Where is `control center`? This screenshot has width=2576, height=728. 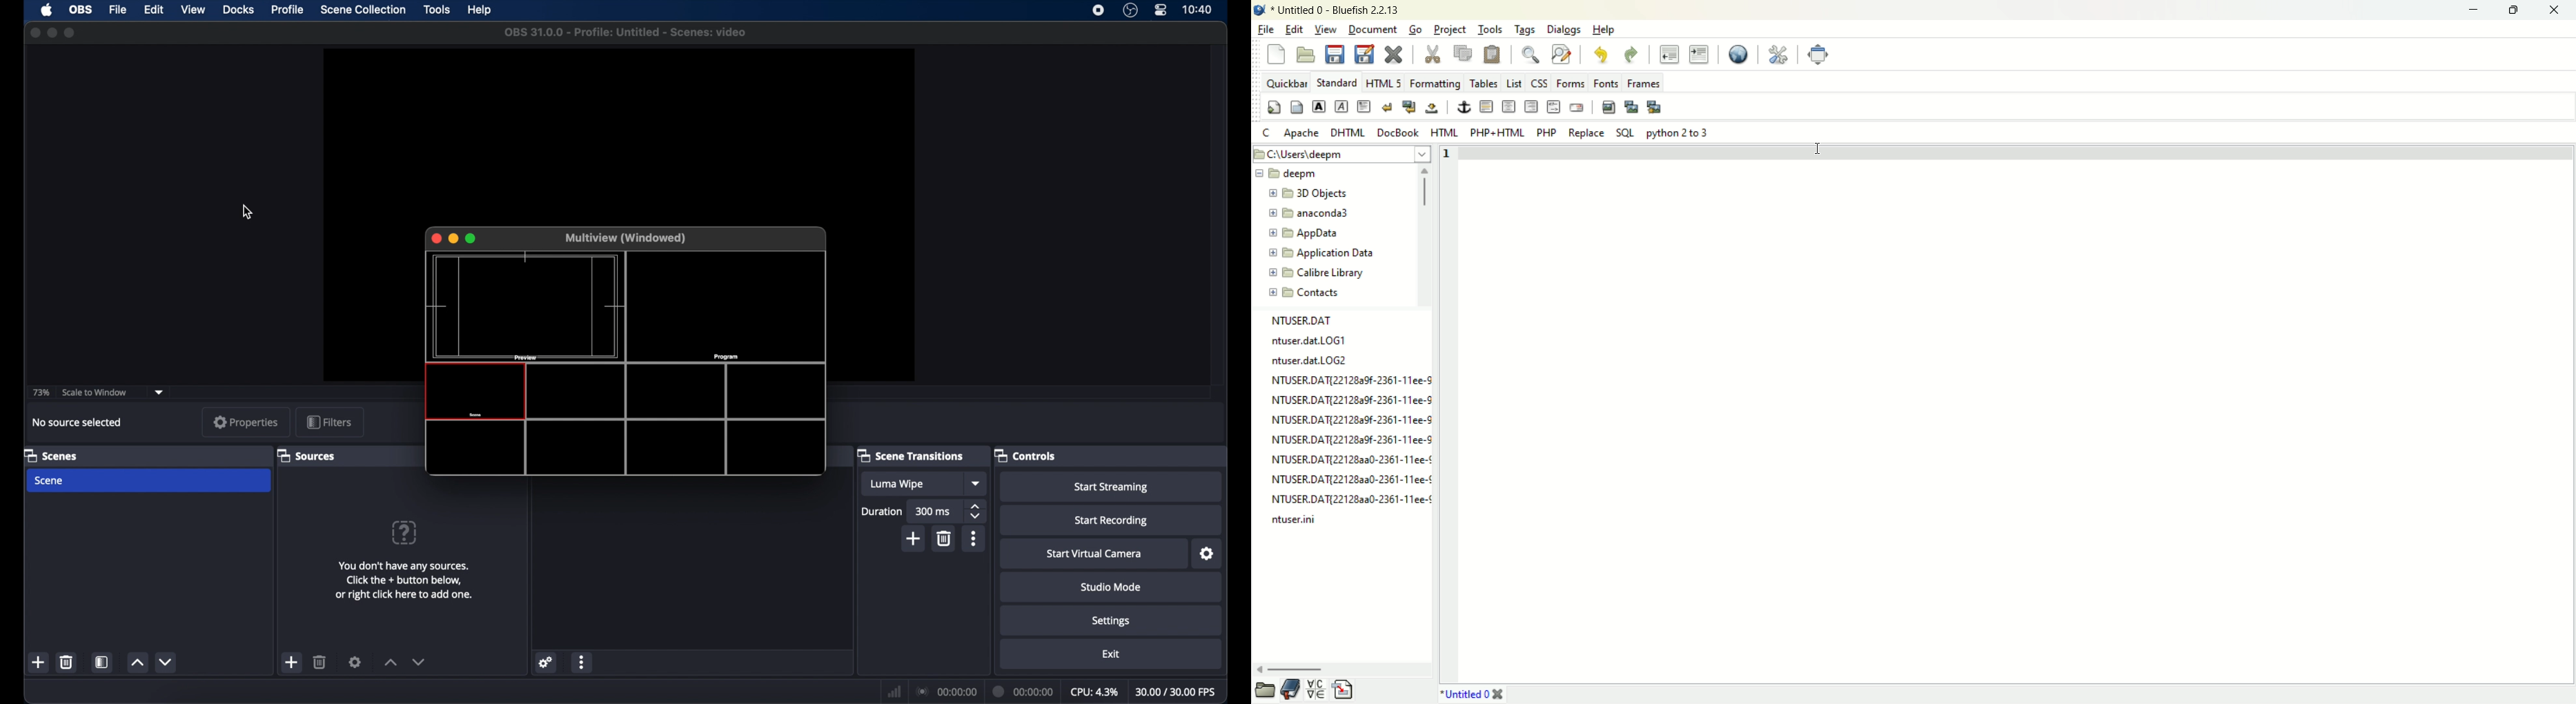
control center is located at coordinates (1161, 10).